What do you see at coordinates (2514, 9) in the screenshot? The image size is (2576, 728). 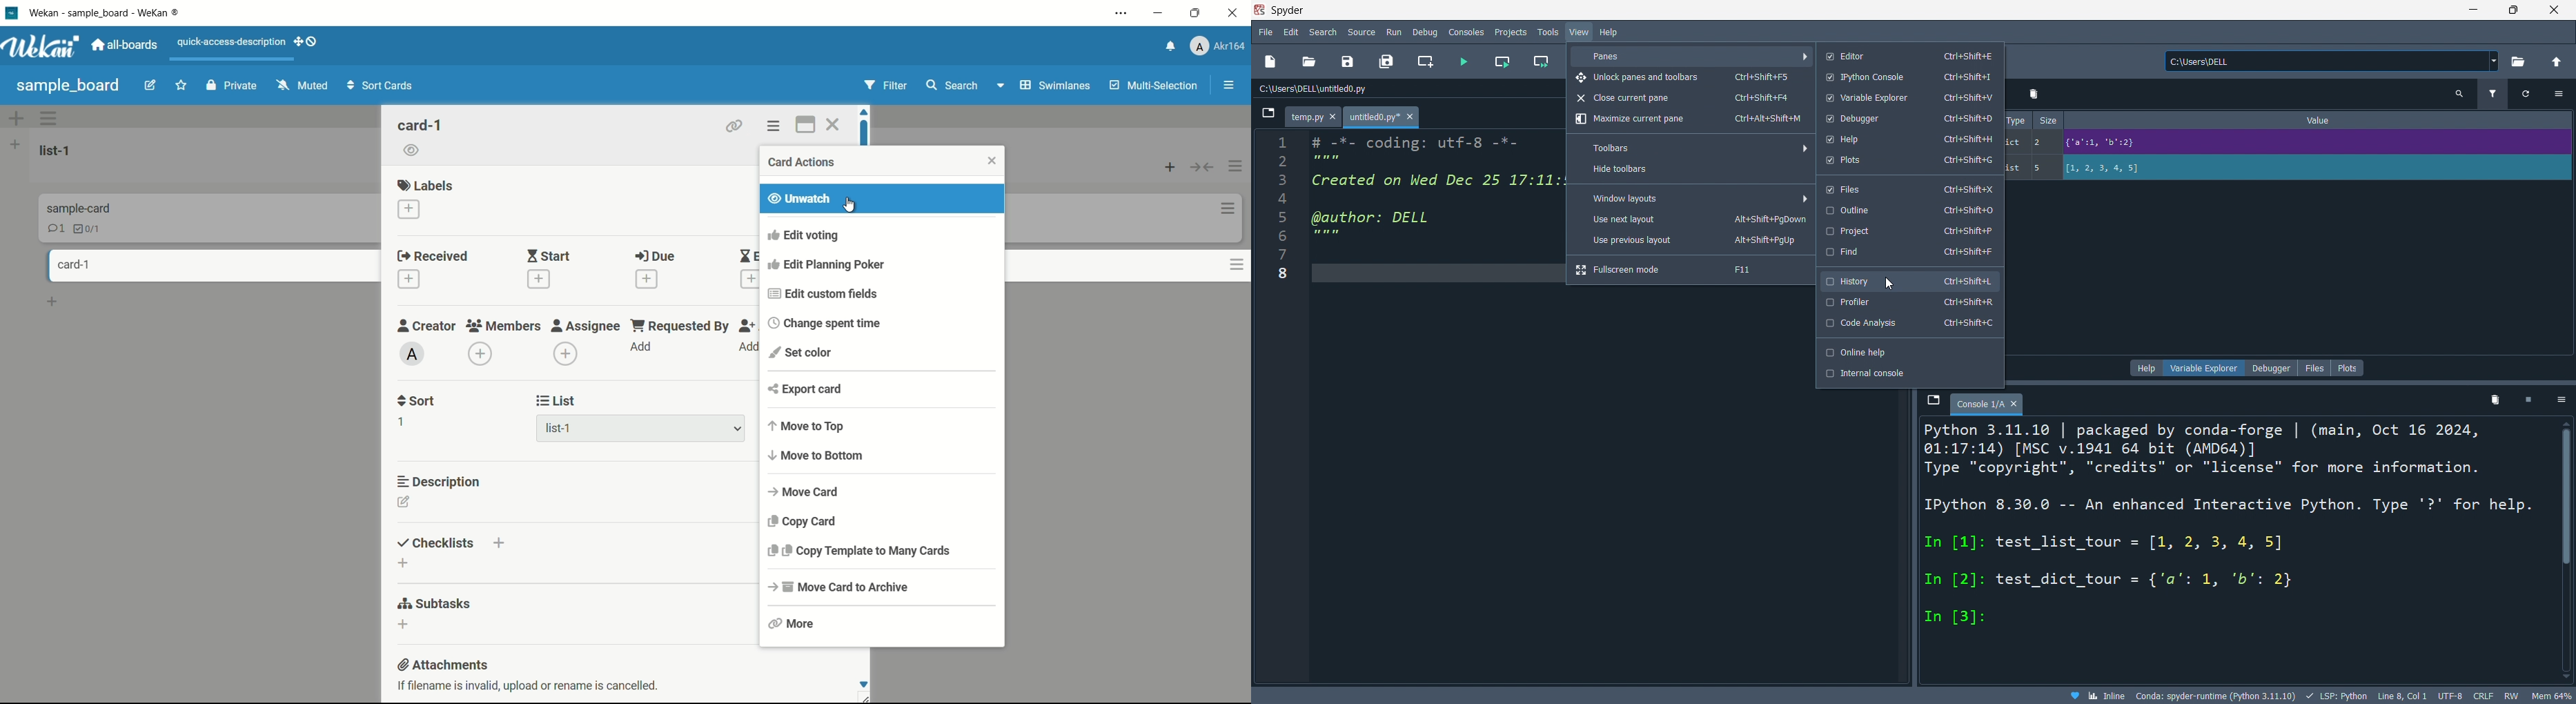 I see `maximize` at bounding box center [2514, 9].